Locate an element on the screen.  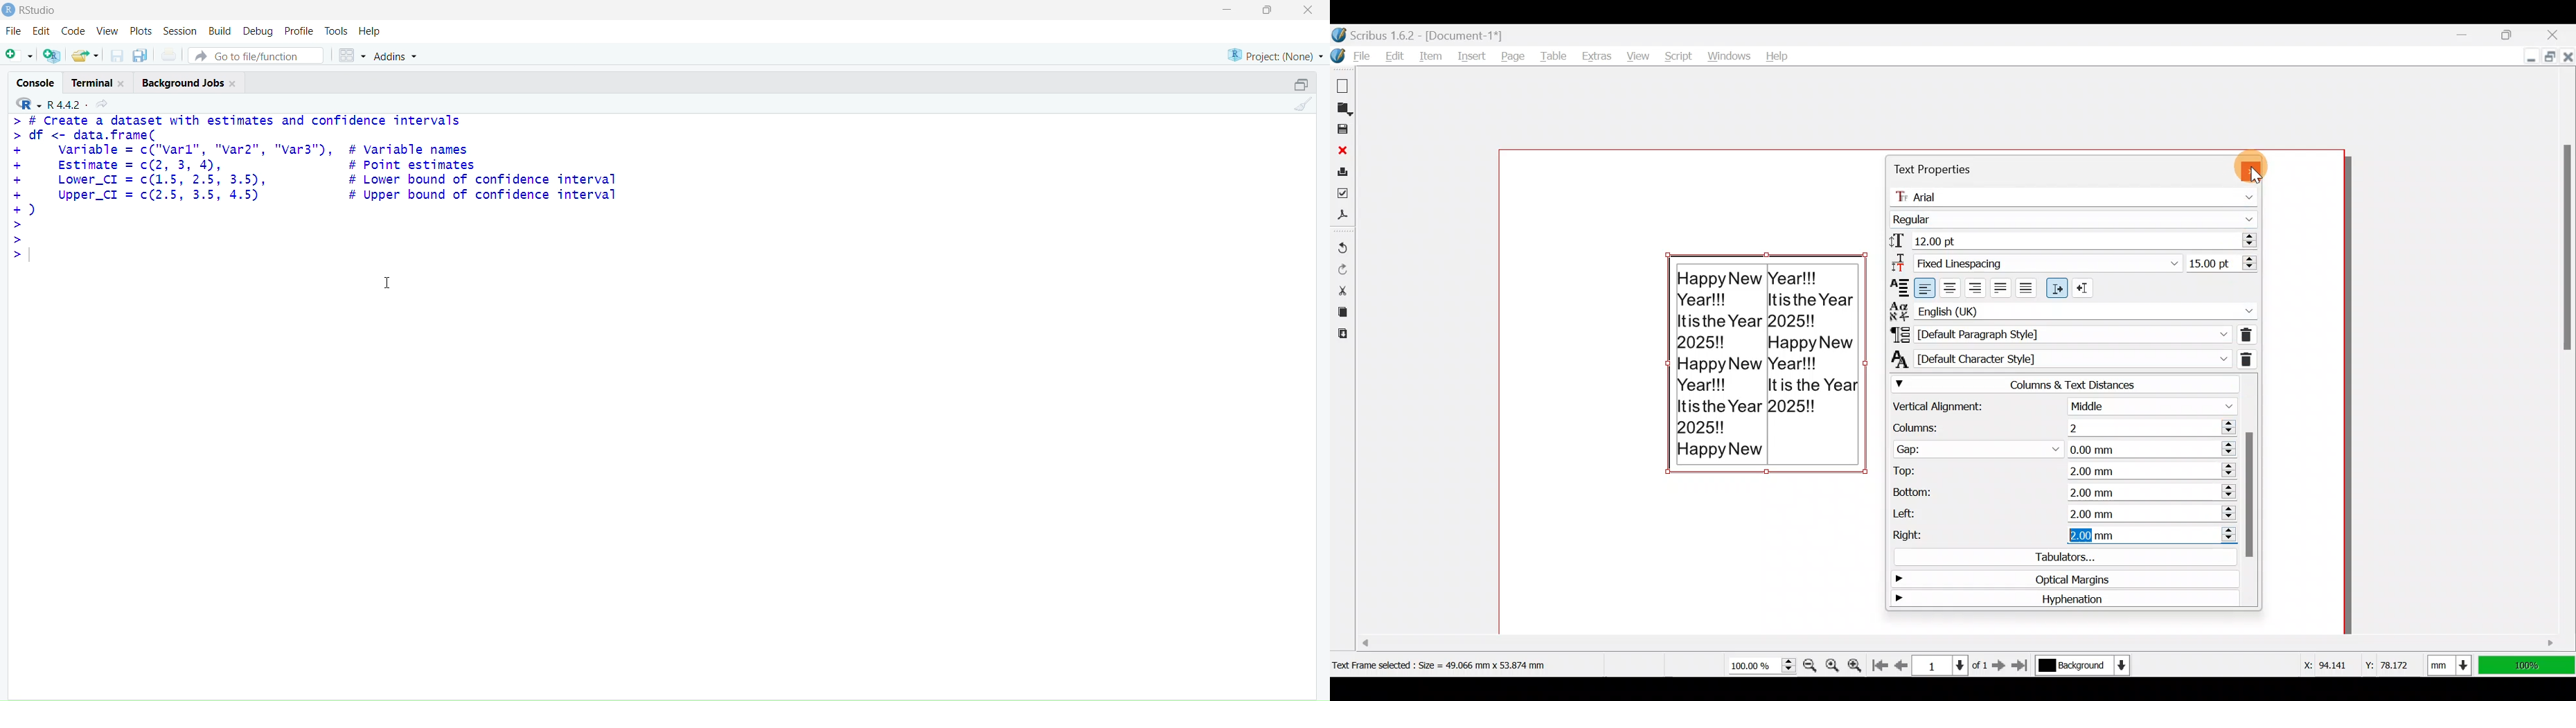
Close is located at coordinates (2250, 166).